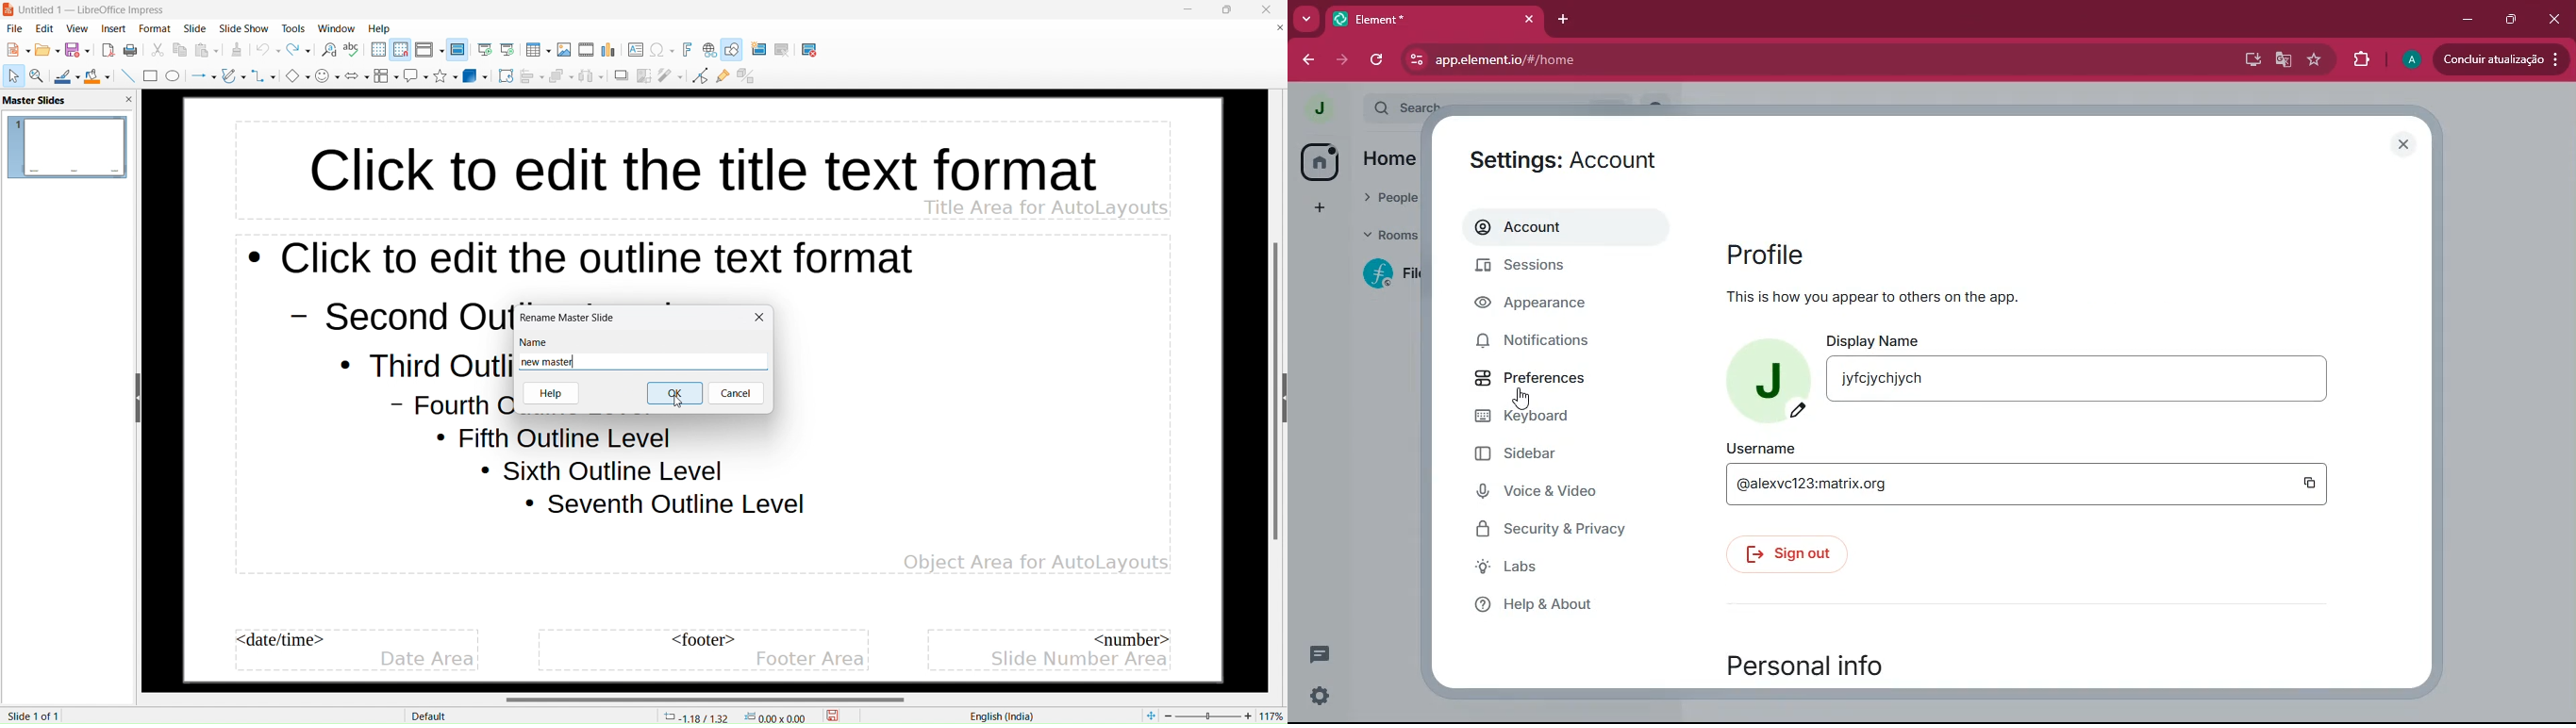  Describe the element at coordinates (78, 50) in the screenshot. I see `save` at that location.